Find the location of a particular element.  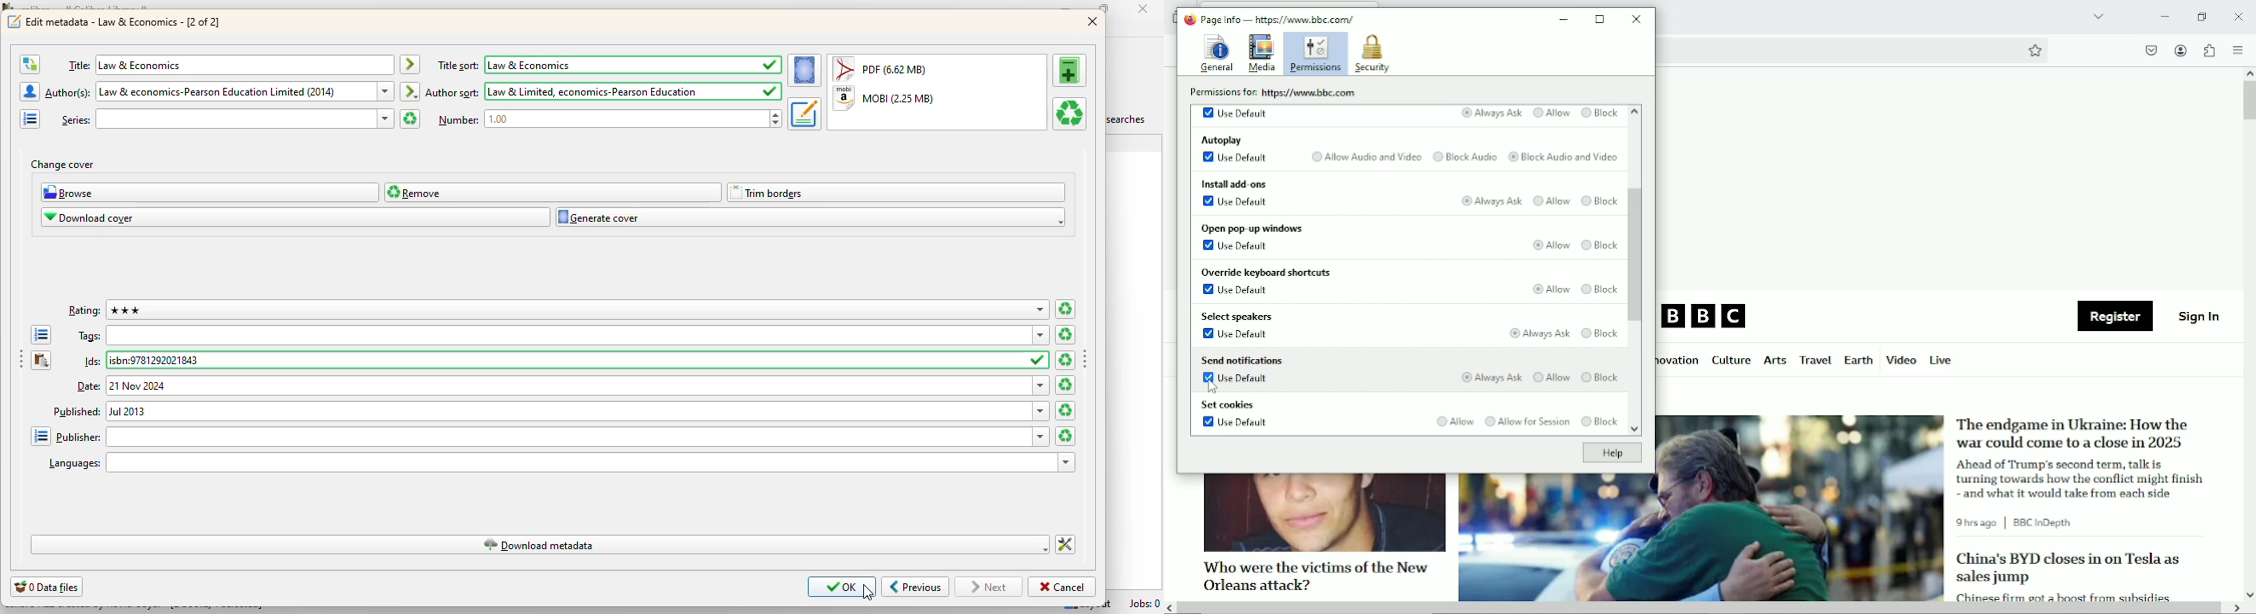

tags:  is located at coordinates (563, 335).